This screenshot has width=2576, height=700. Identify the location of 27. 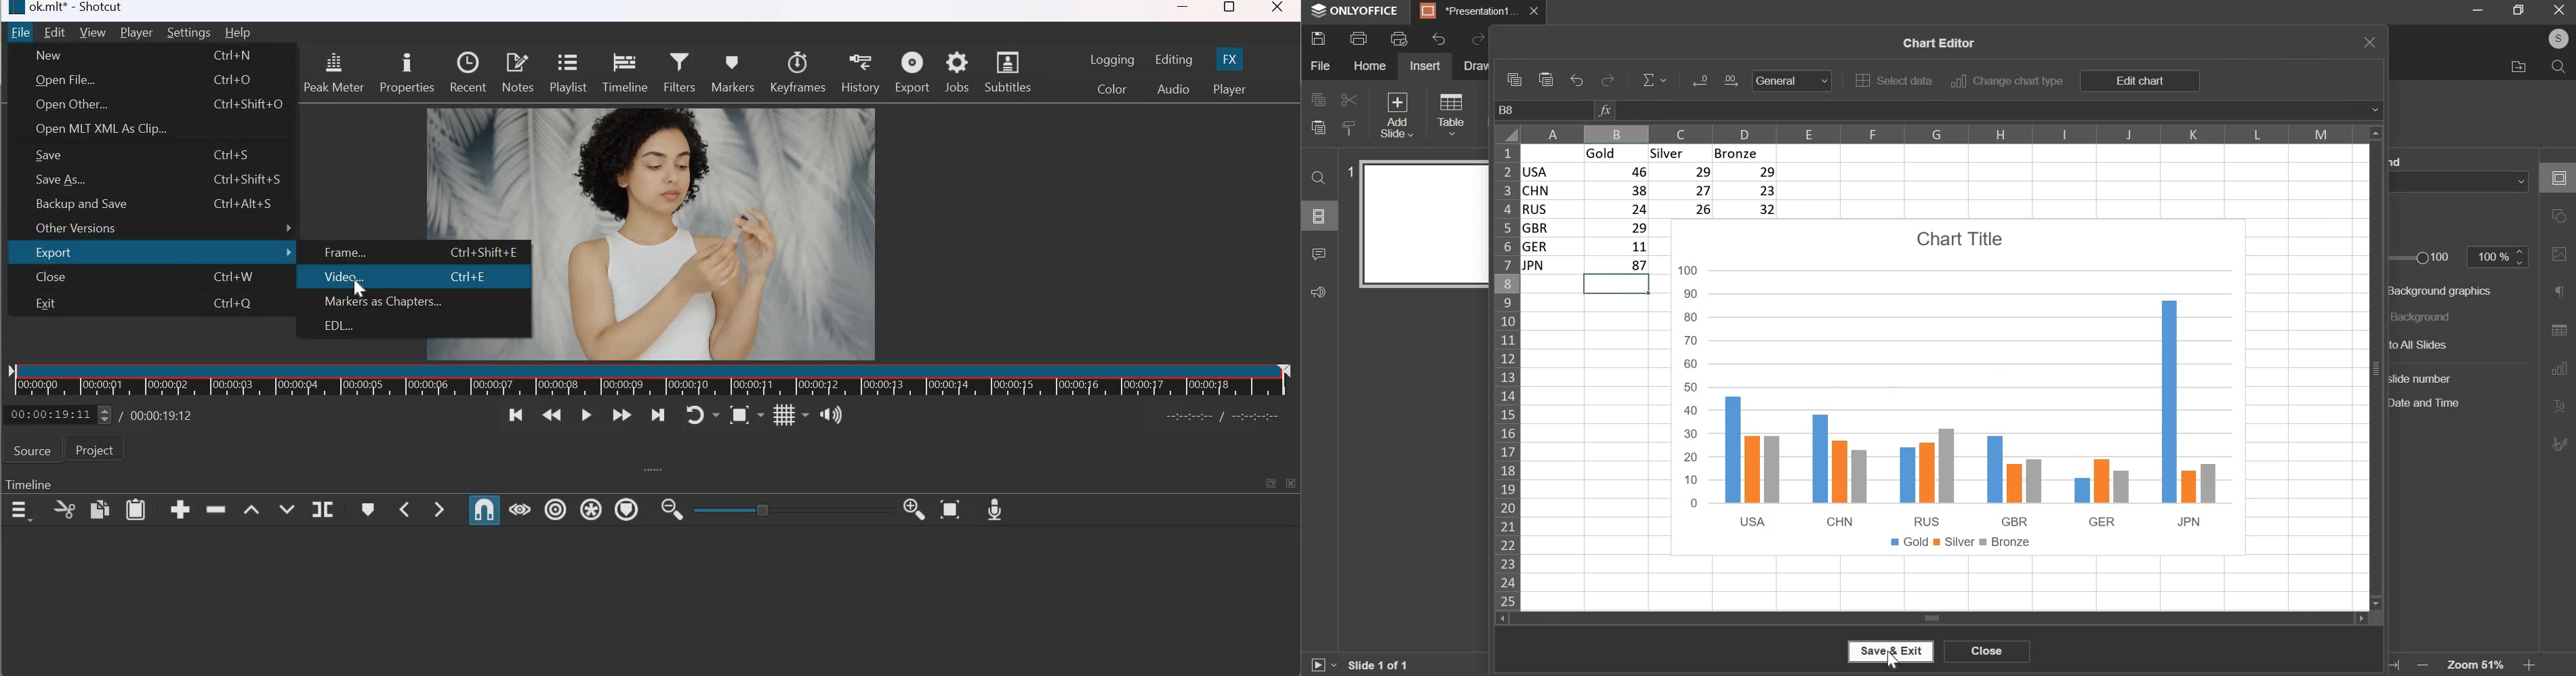
(1683, 191).